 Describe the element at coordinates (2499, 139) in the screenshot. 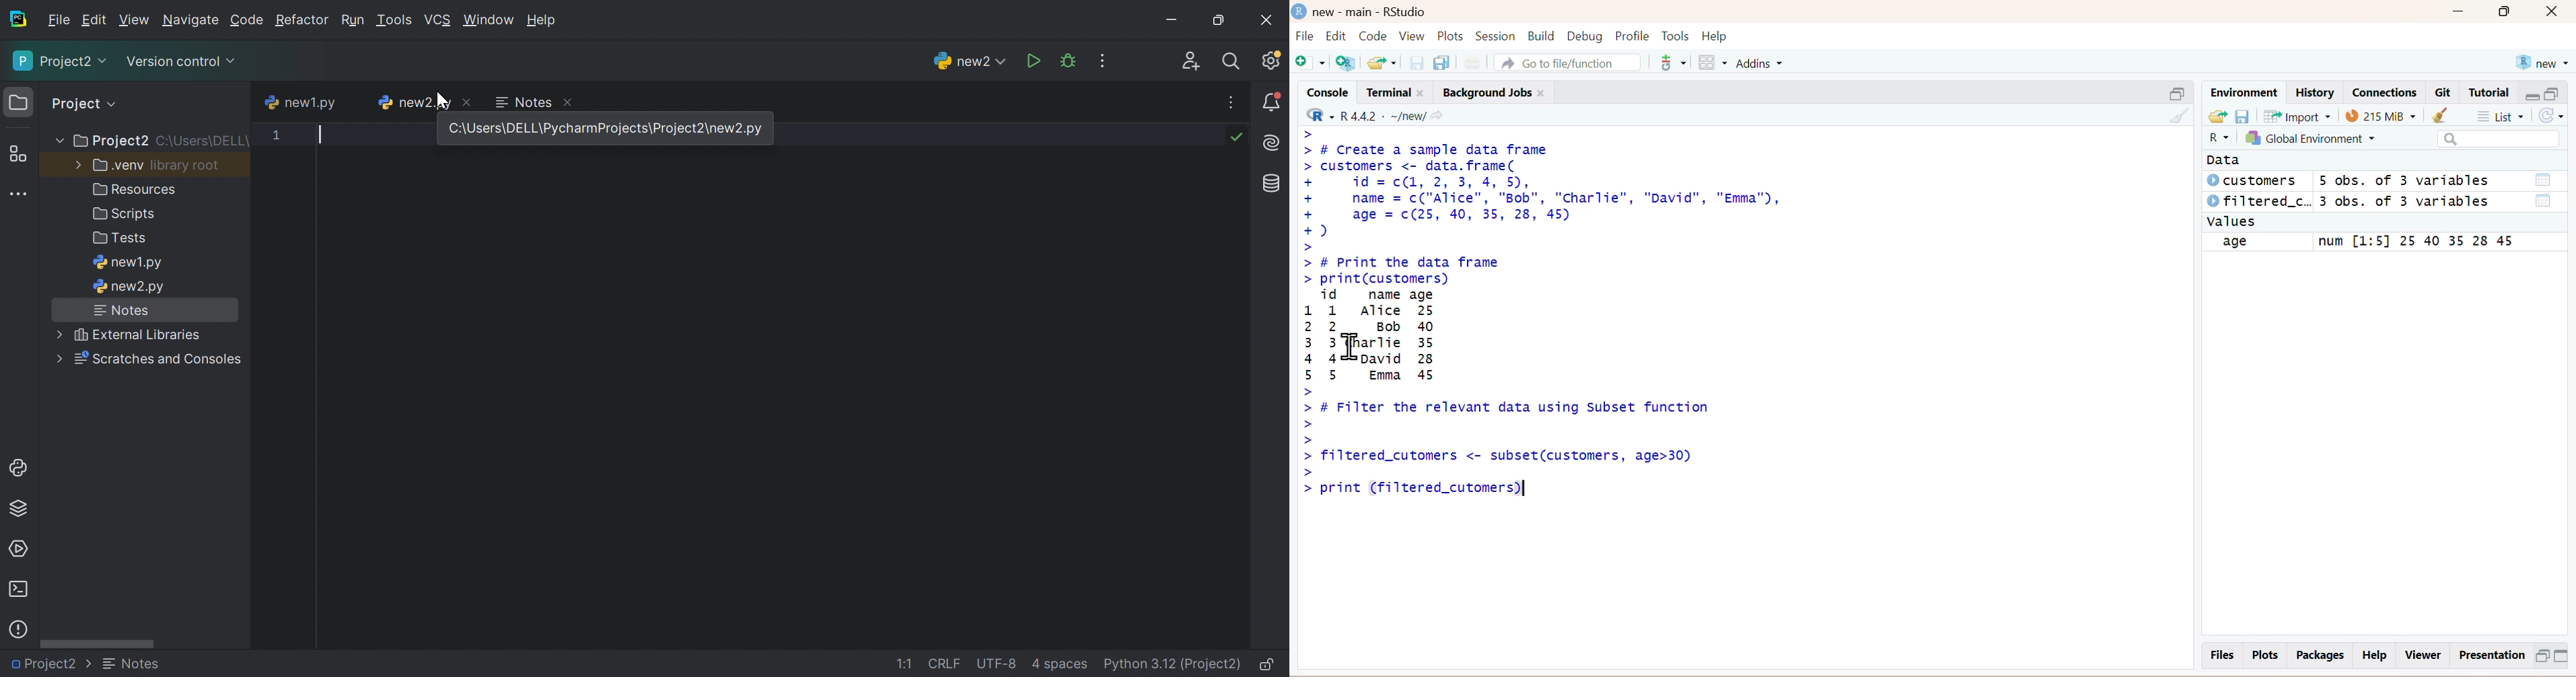

I see `Search bar` at that location.